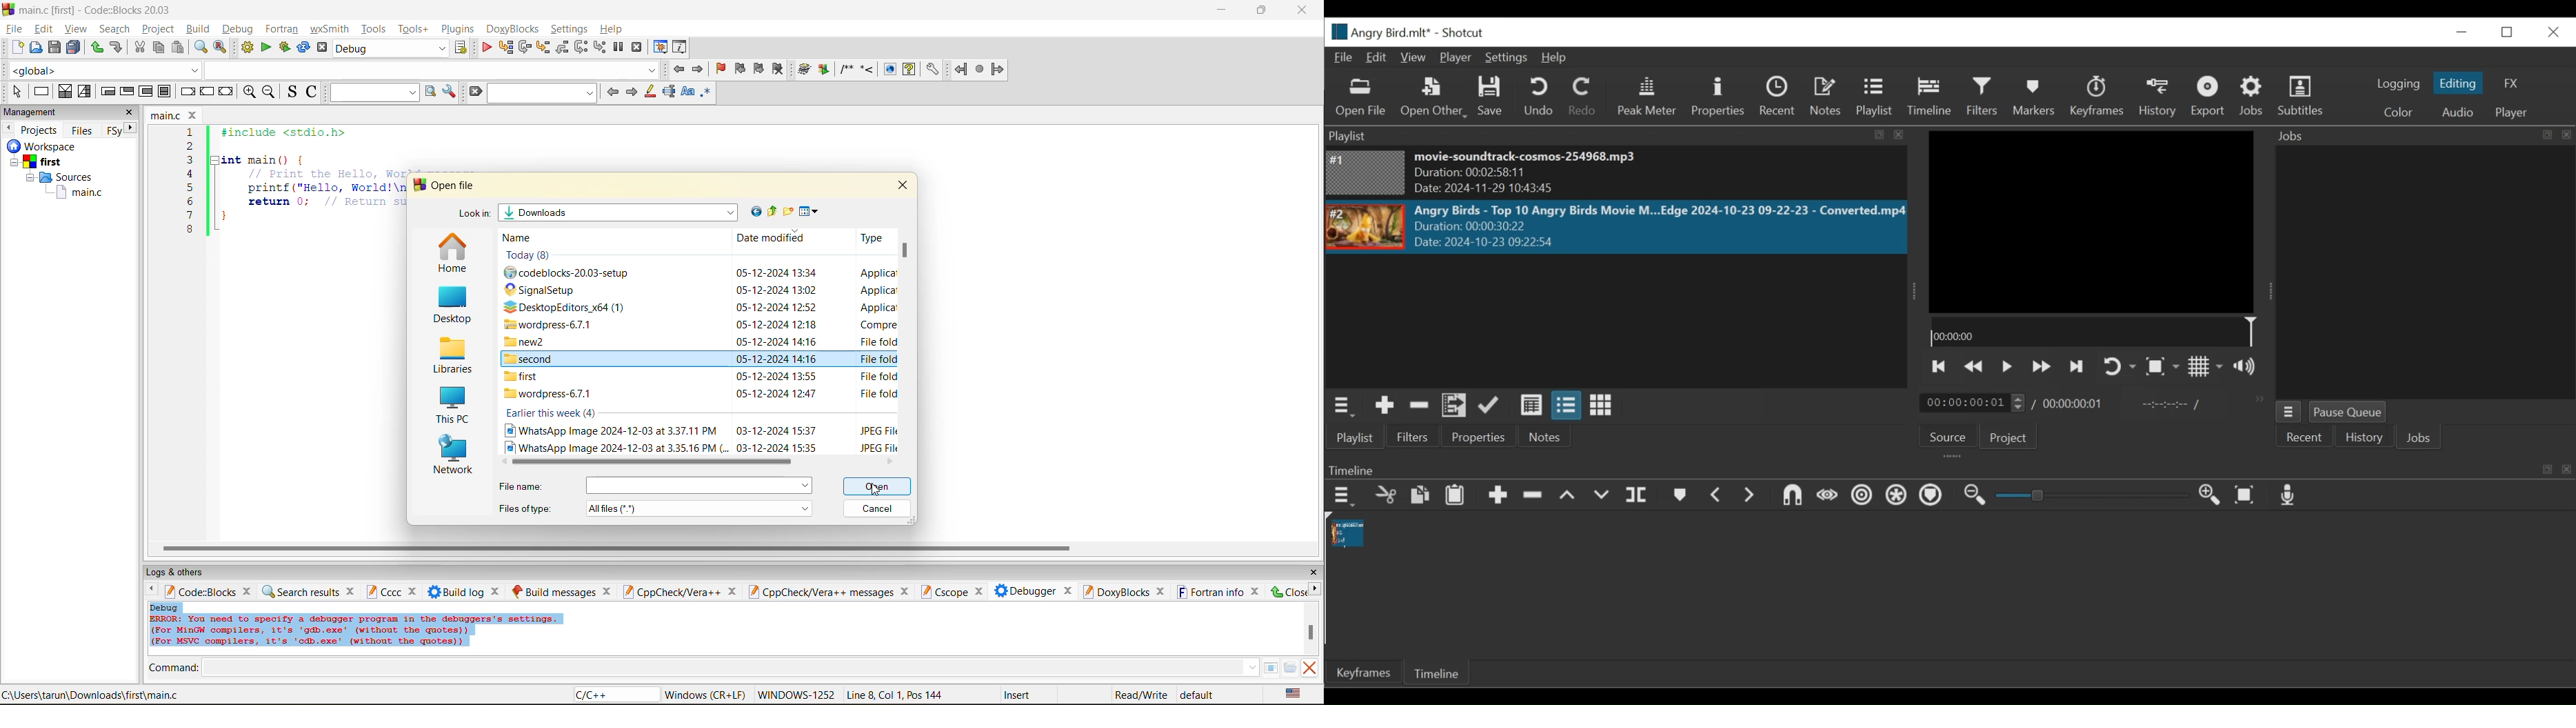  Describe the element at coordinates (776, 360) in the screenshot. I see `date and time` at that location.